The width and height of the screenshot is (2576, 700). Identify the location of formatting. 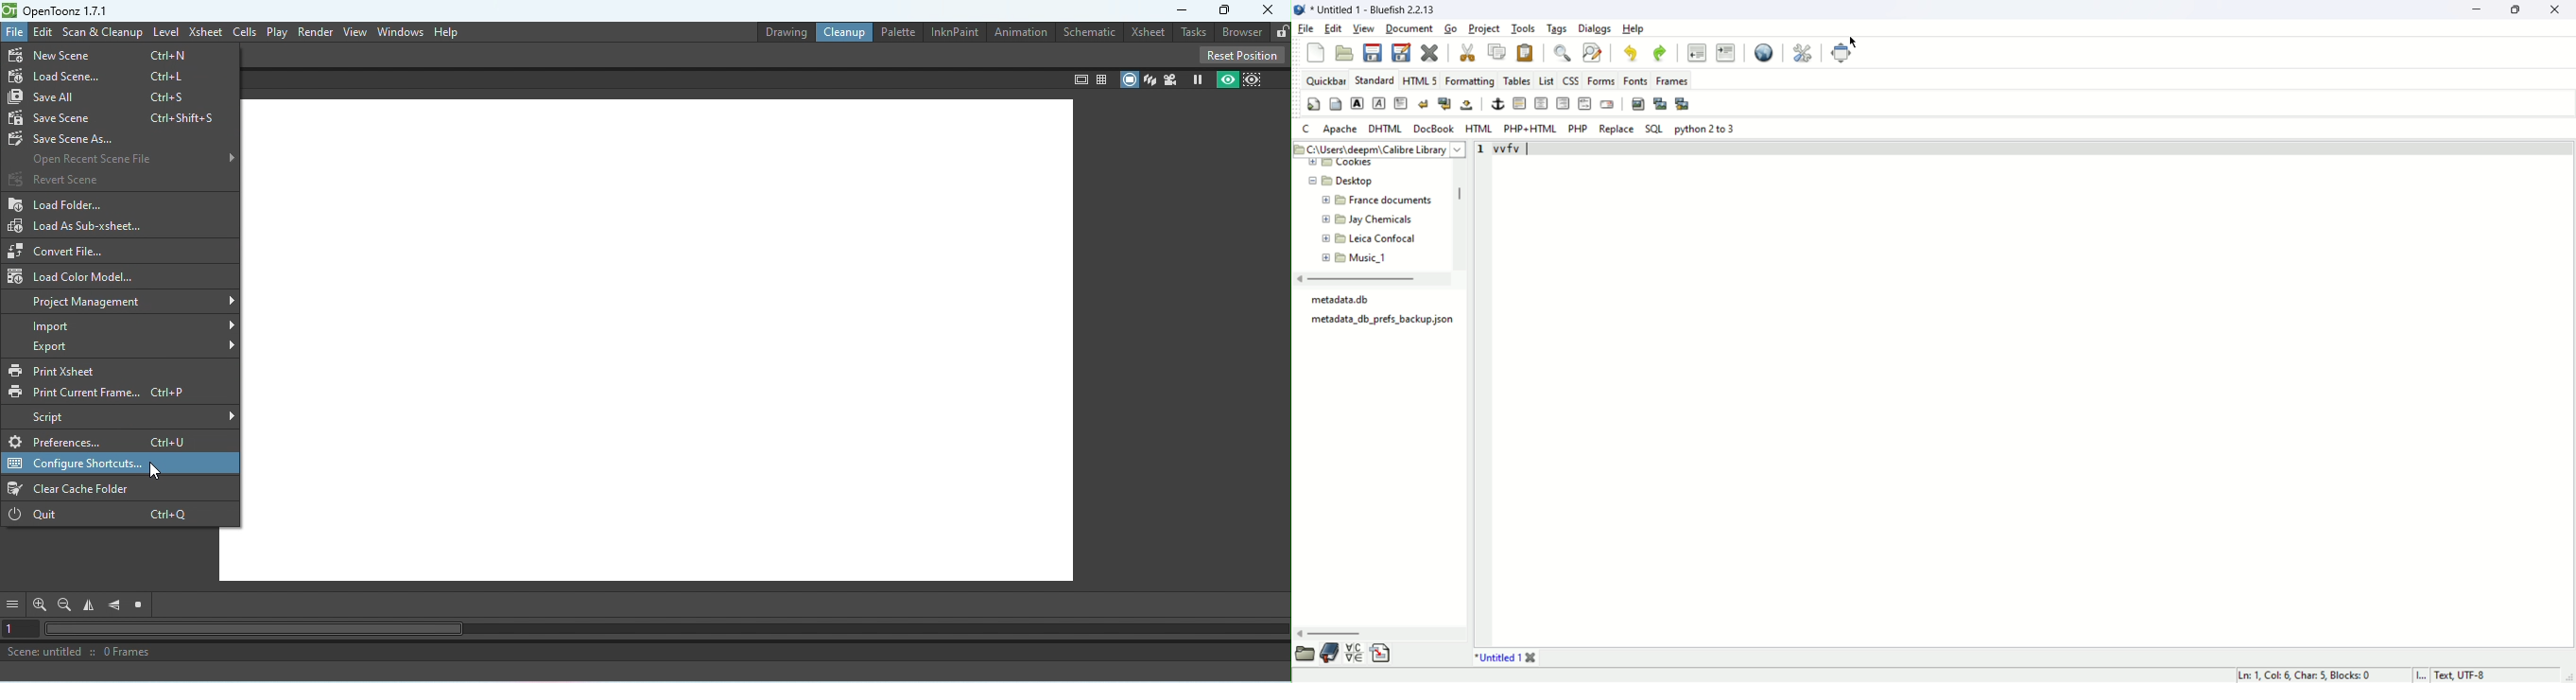
(1470, 79).